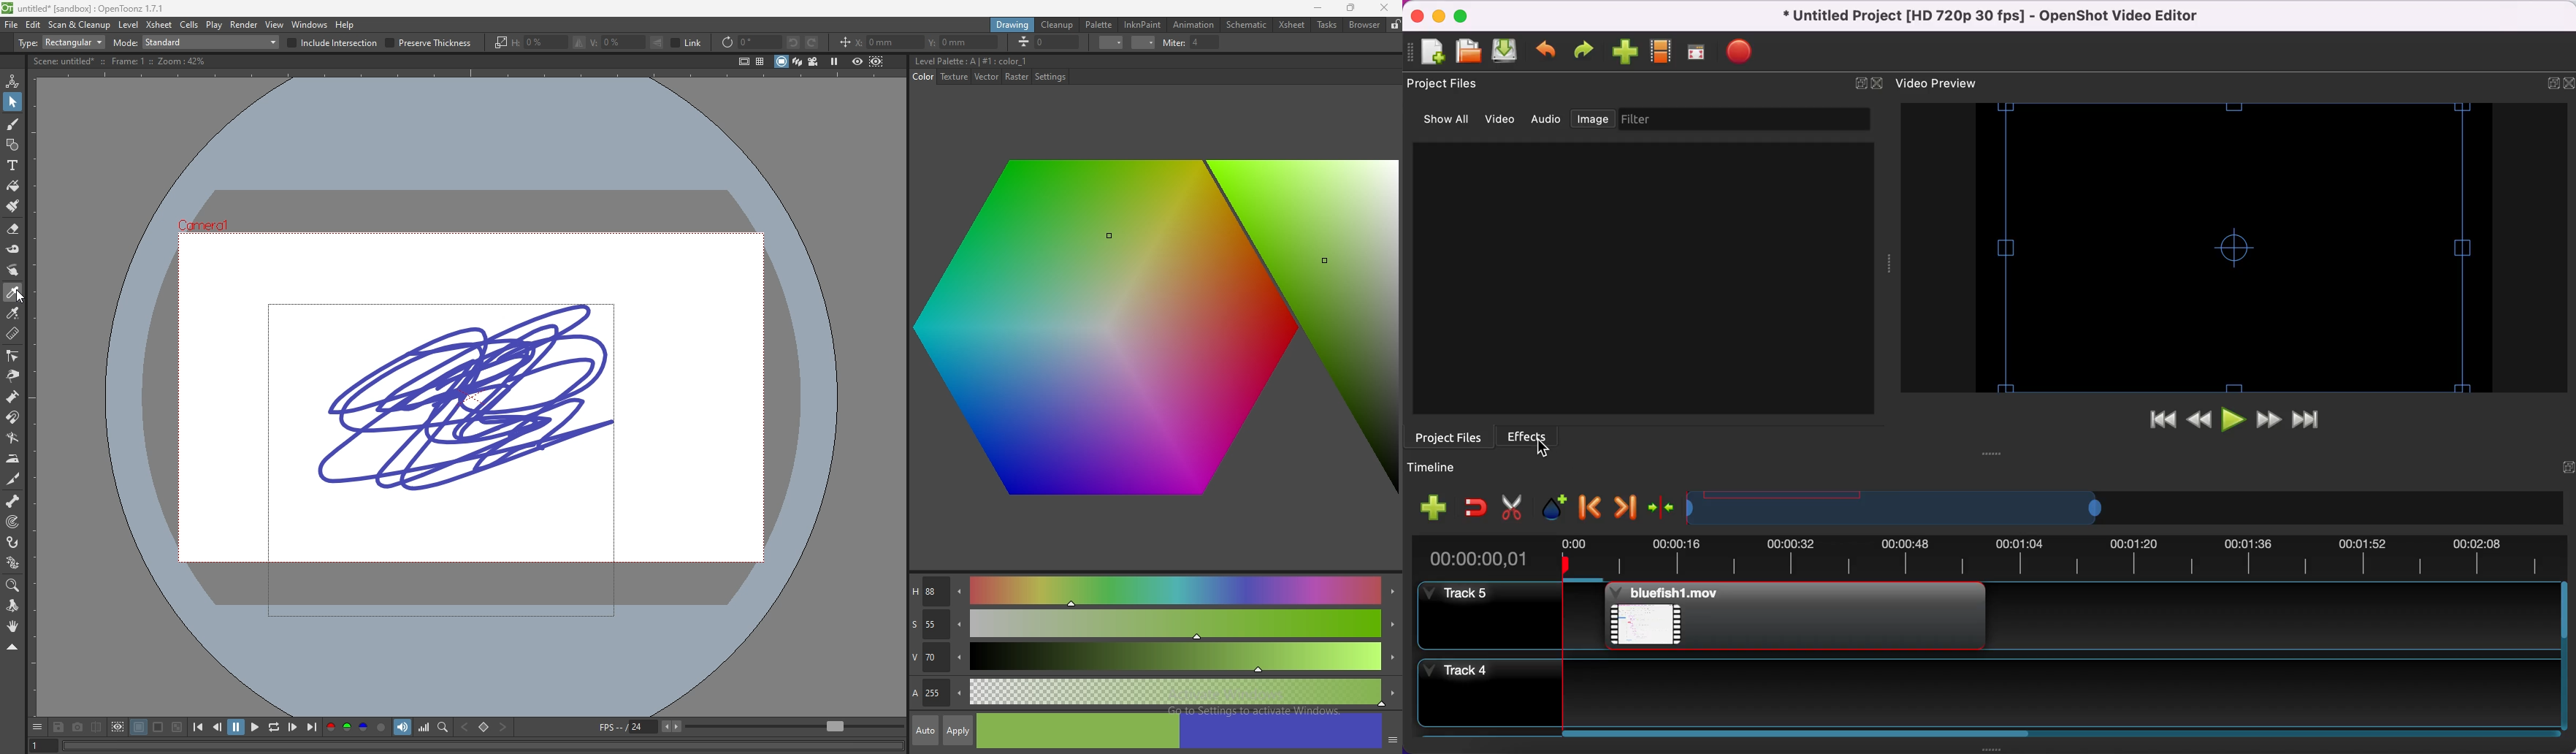  Describe the element at coordinates (13, 292) in the screenshot. I see `style picker tool` at that location.